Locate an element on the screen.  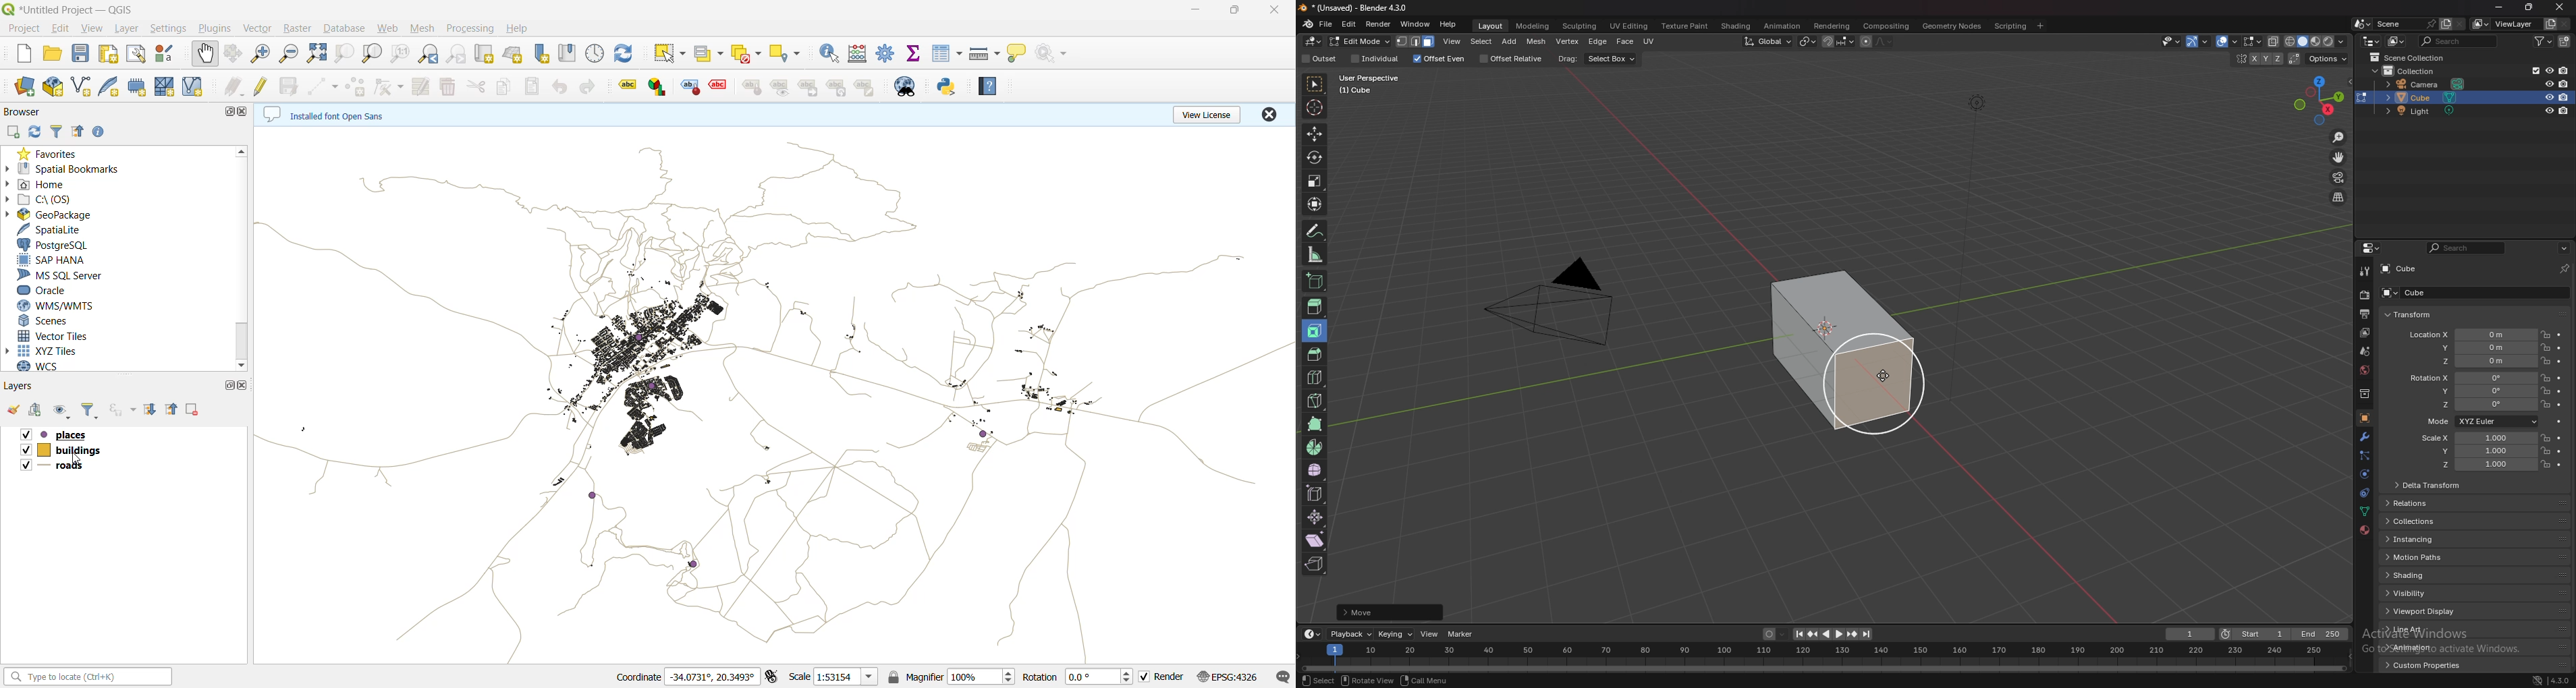
metadata is located at coordinates (336, 114).